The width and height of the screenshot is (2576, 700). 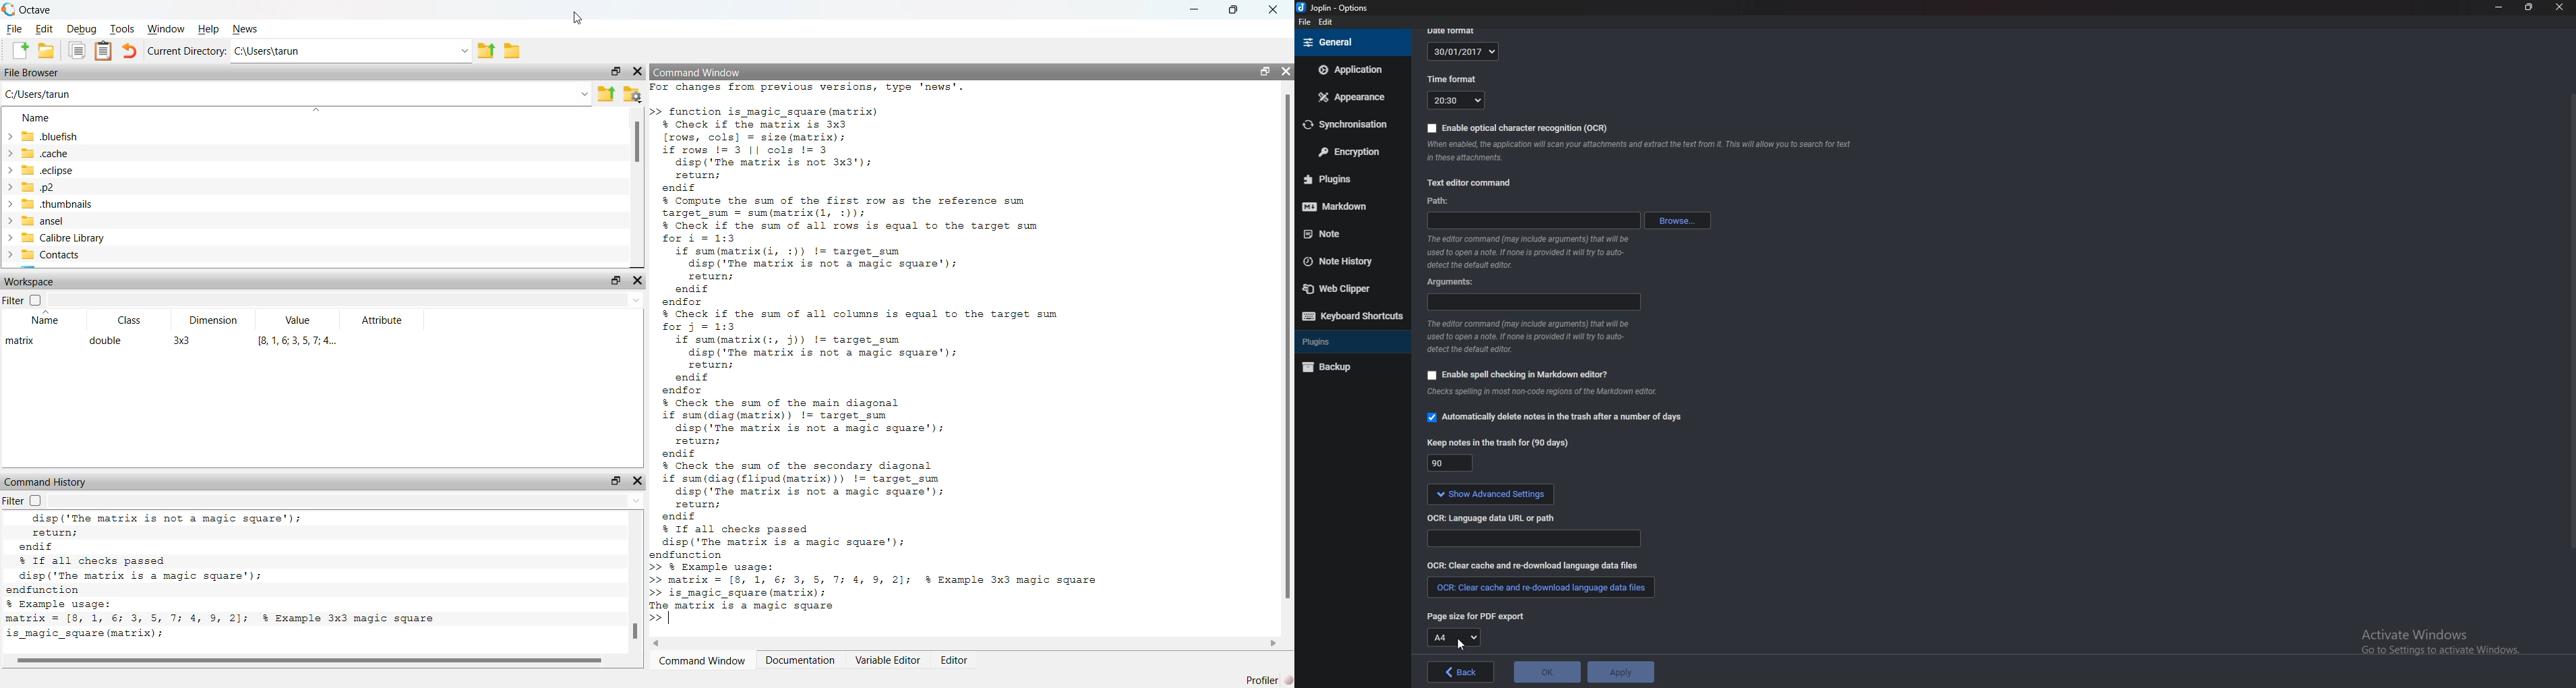 What do you see at coordinates (2530, 8) in the screenshot?
I see `Resize` at bounding box center [2530, 8].